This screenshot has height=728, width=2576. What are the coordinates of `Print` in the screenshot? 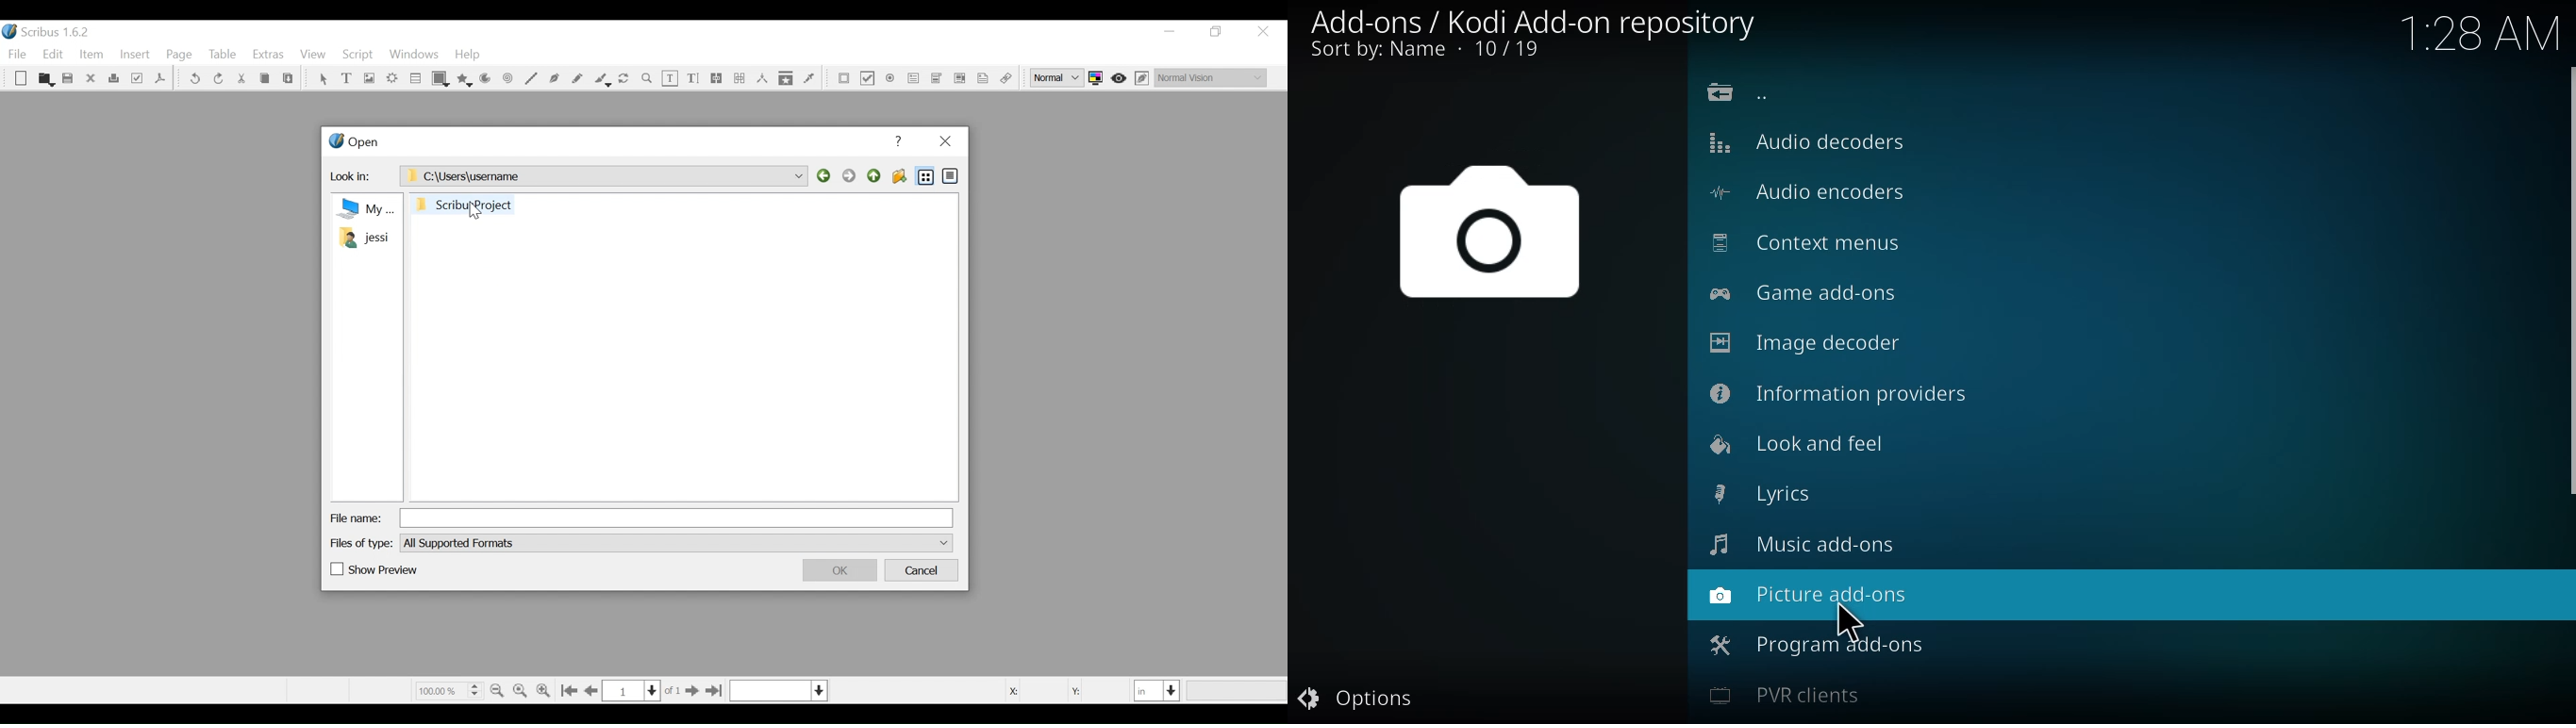 It's located at (114, 79).